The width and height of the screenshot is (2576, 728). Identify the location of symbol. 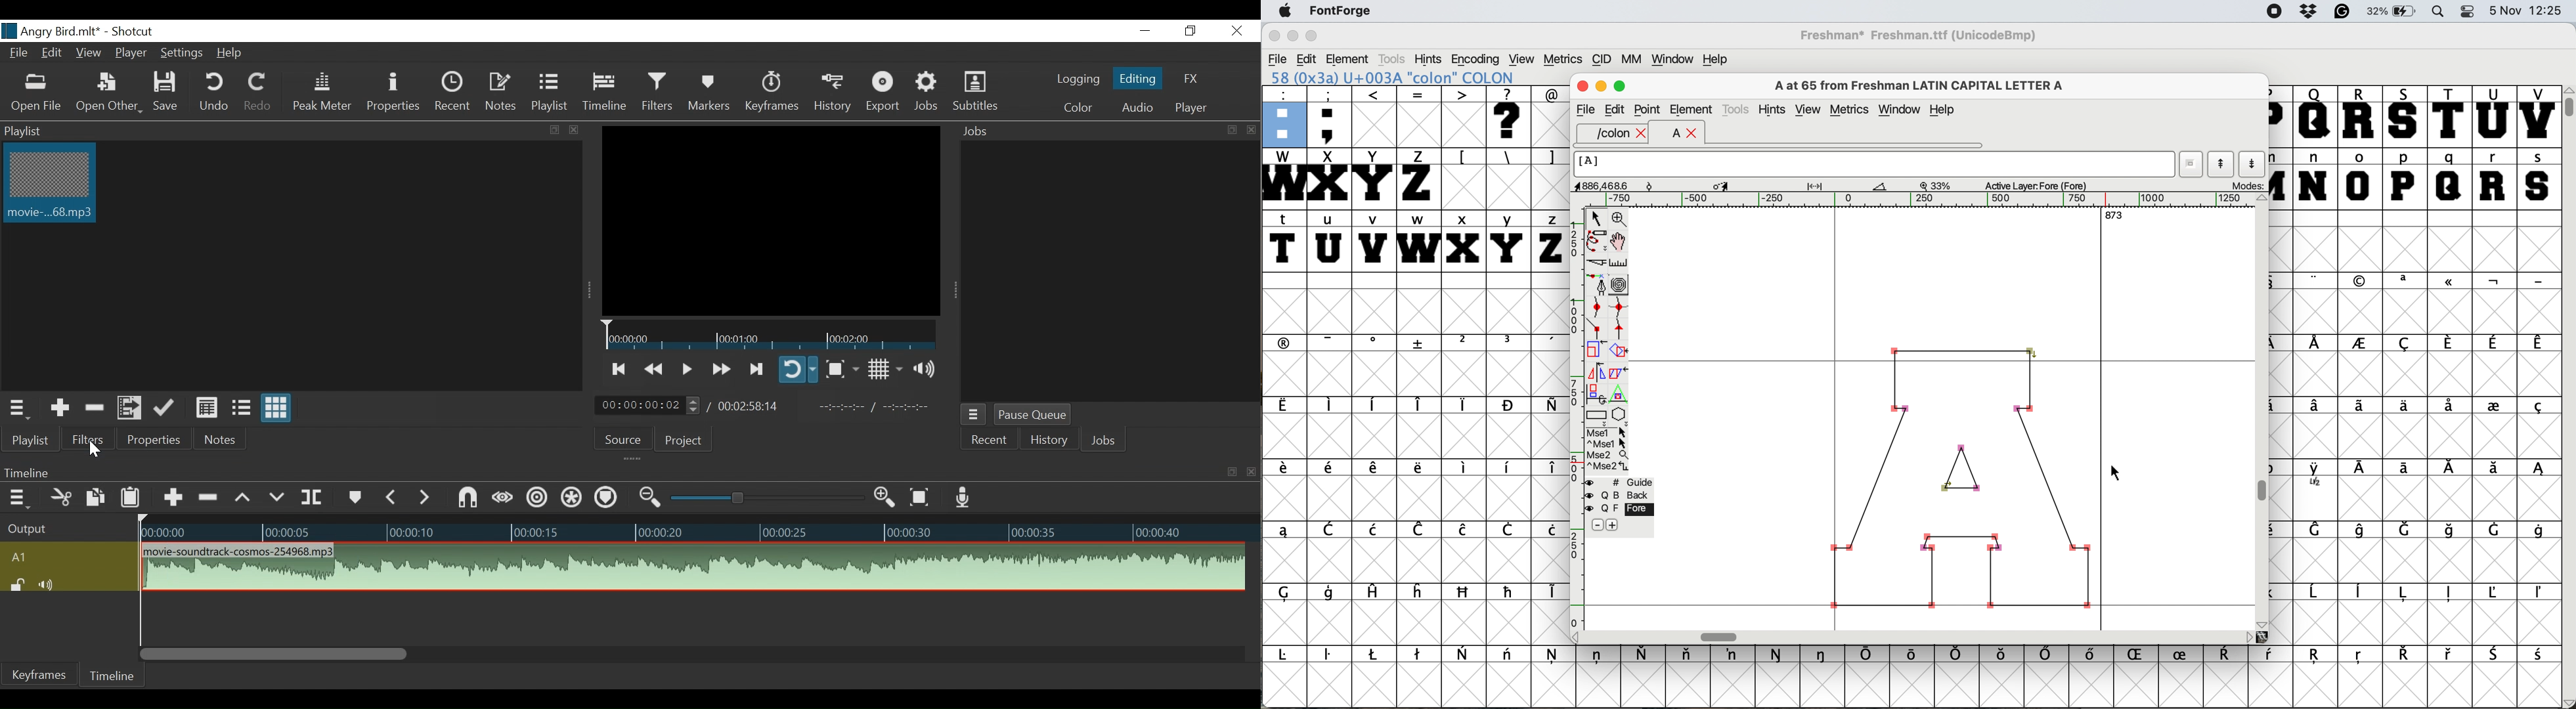
(1285, 406).